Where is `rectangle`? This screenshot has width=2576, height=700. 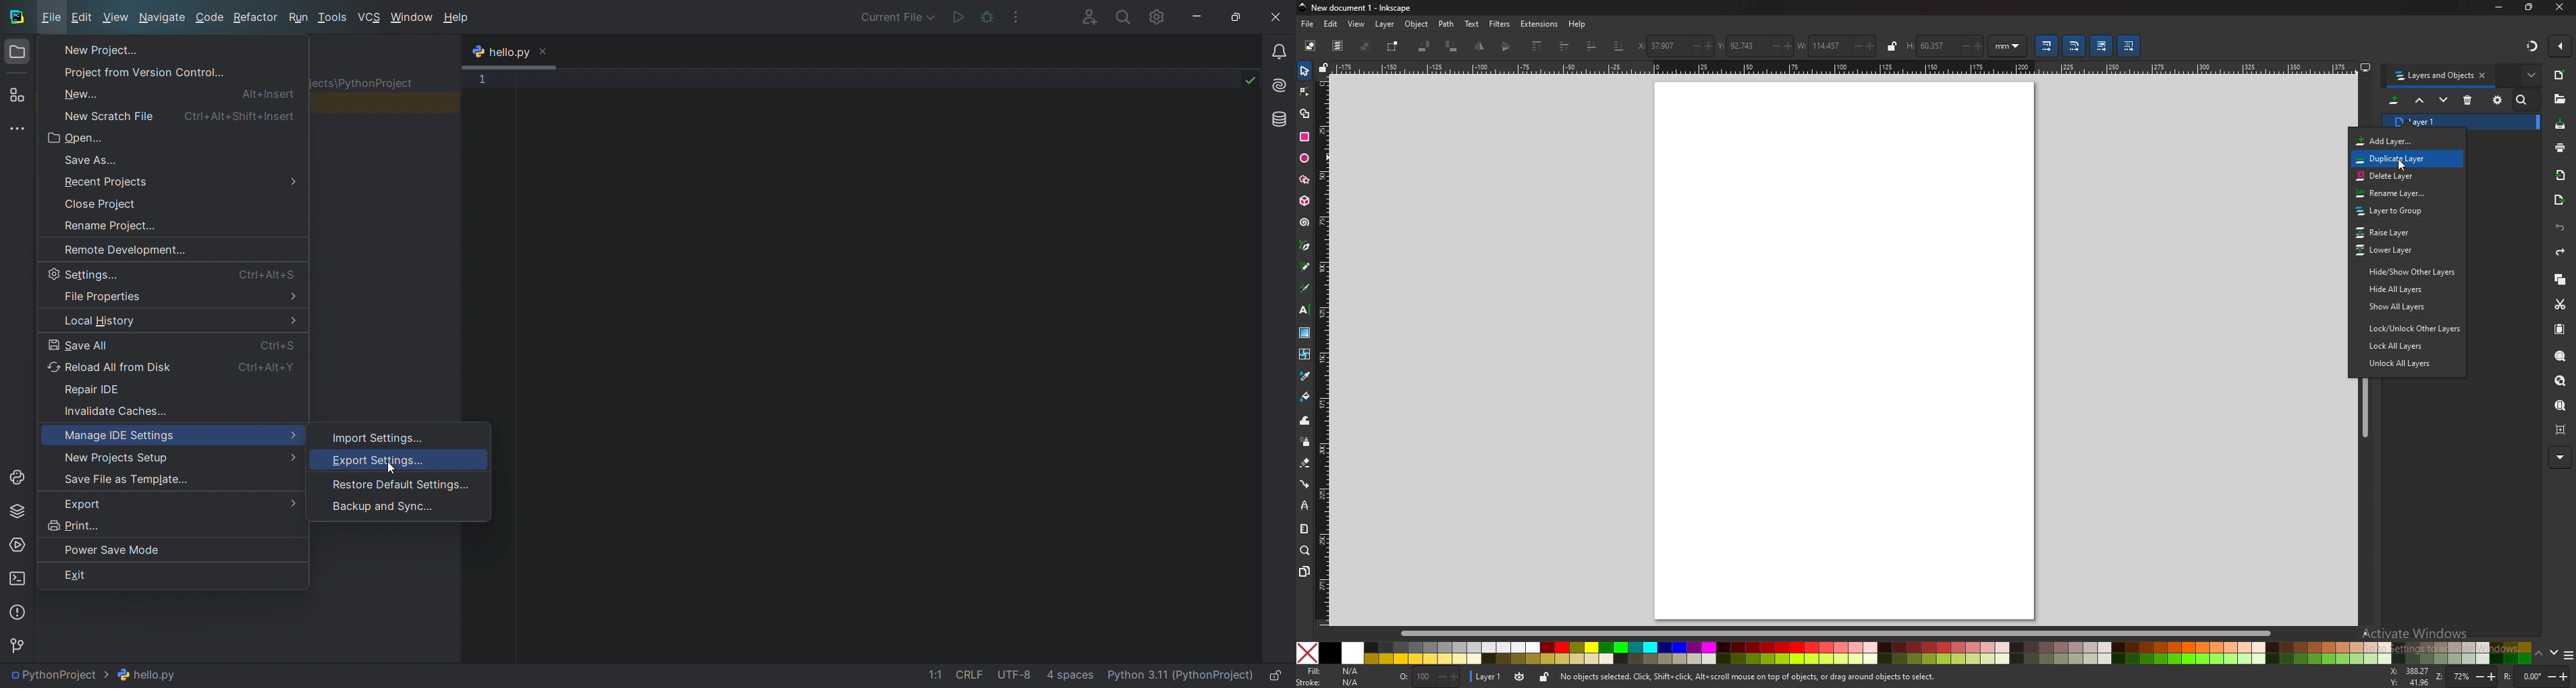
rectangle is located at coordinates (1304, 136).